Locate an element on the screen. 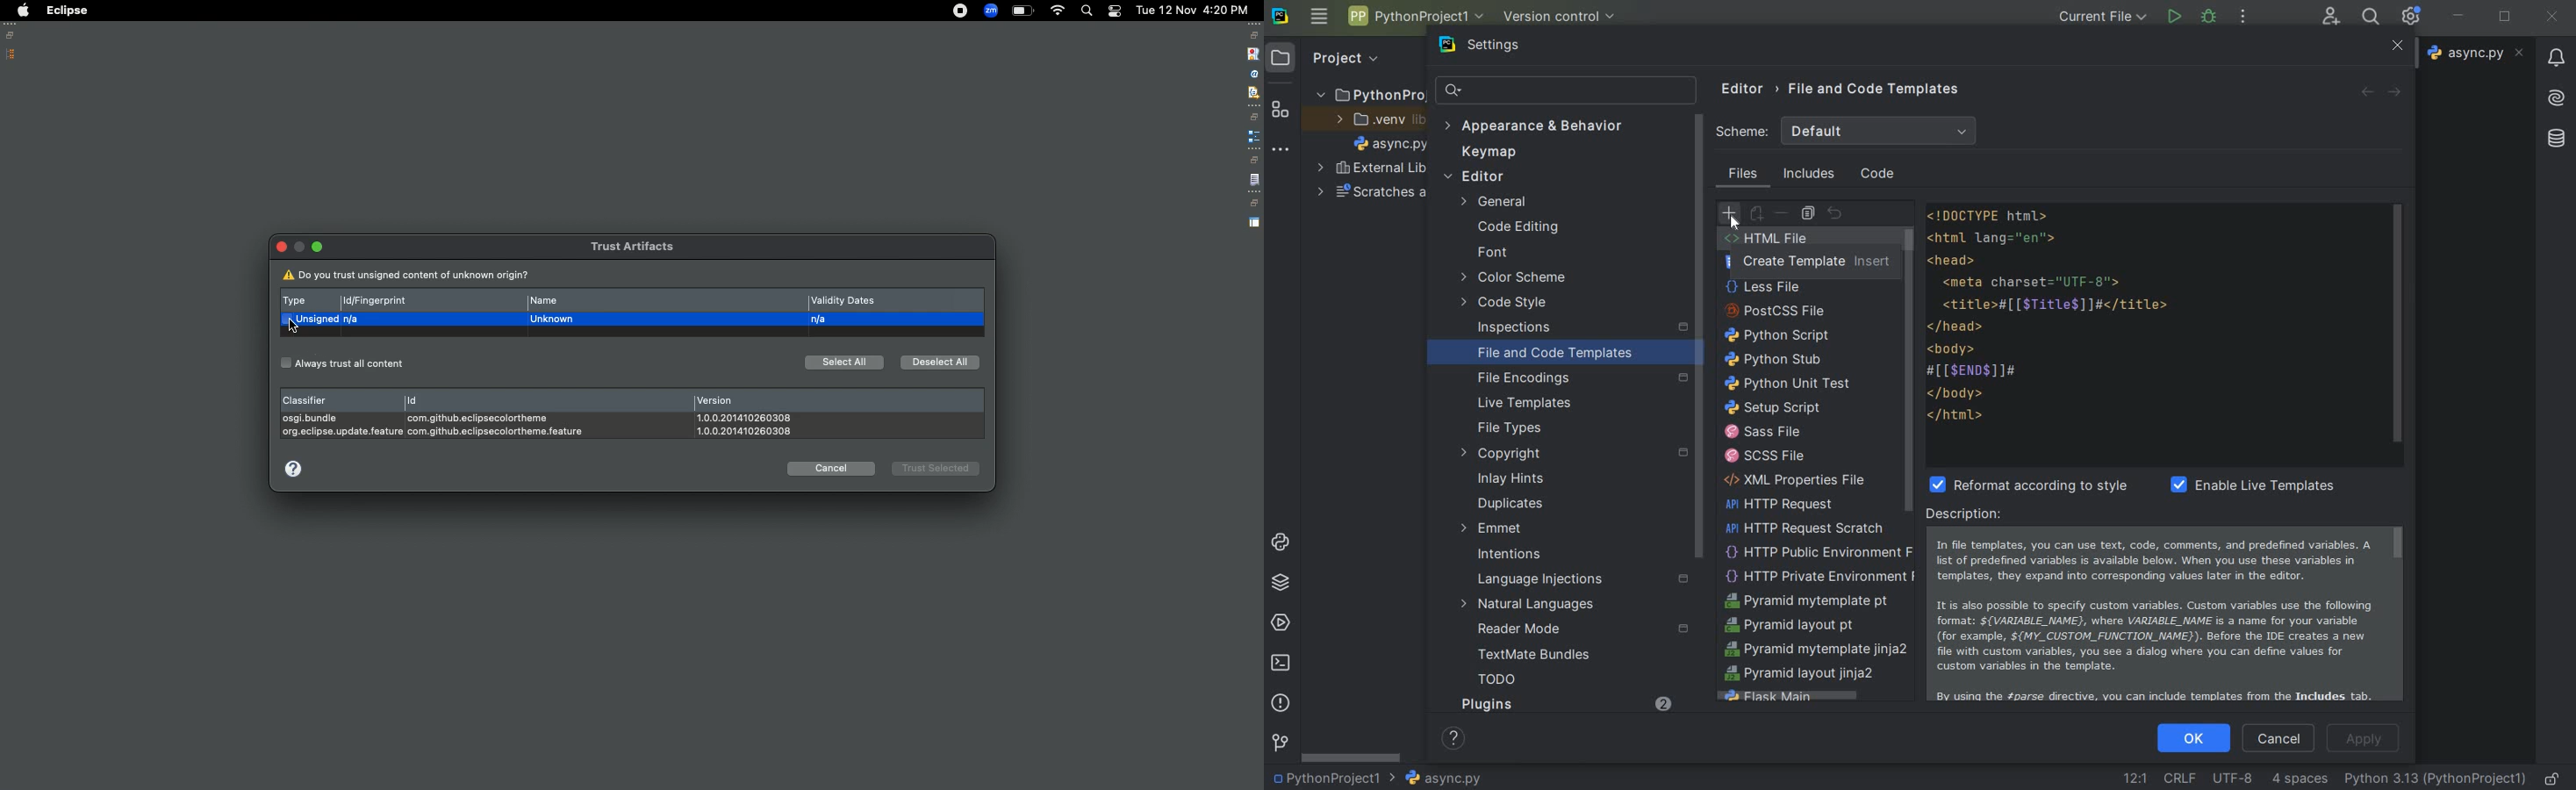 This screenshot has width=2576, height=812. version control is located at coordinates (1281, 740).